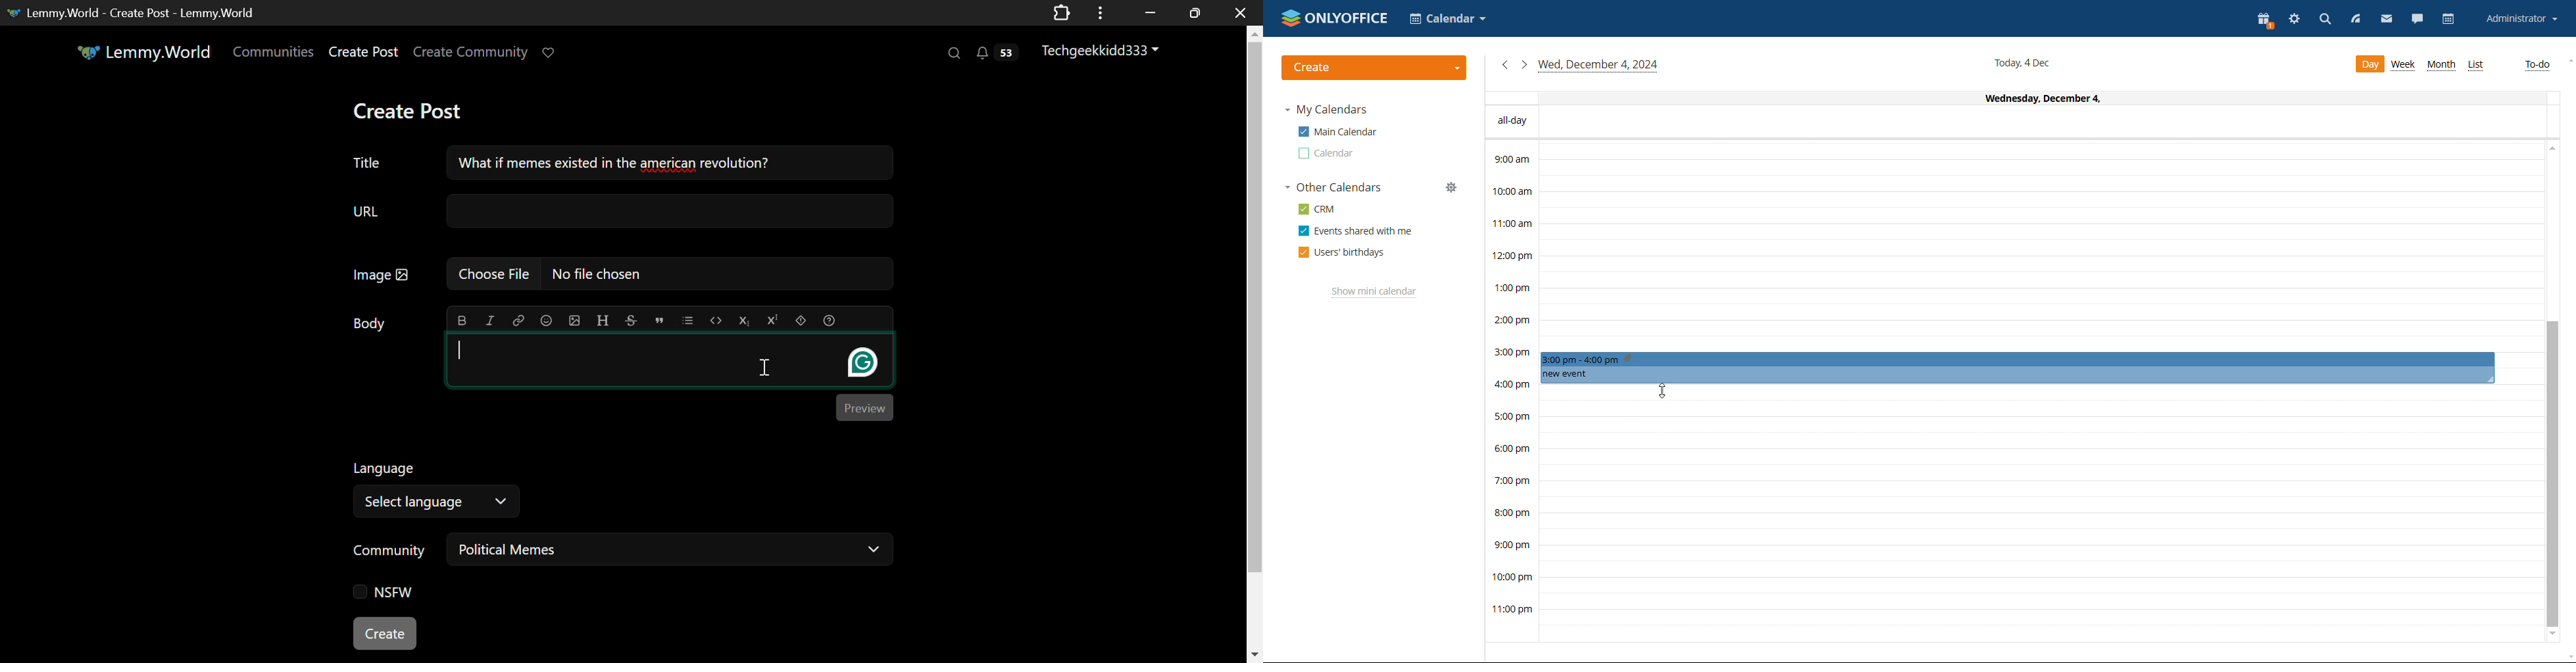 Image resolution: width=2576 pixels, height=672 pixels. Describe the element at coordinates (2568, 62) in the screenshot. I see `scroll up` at that location.